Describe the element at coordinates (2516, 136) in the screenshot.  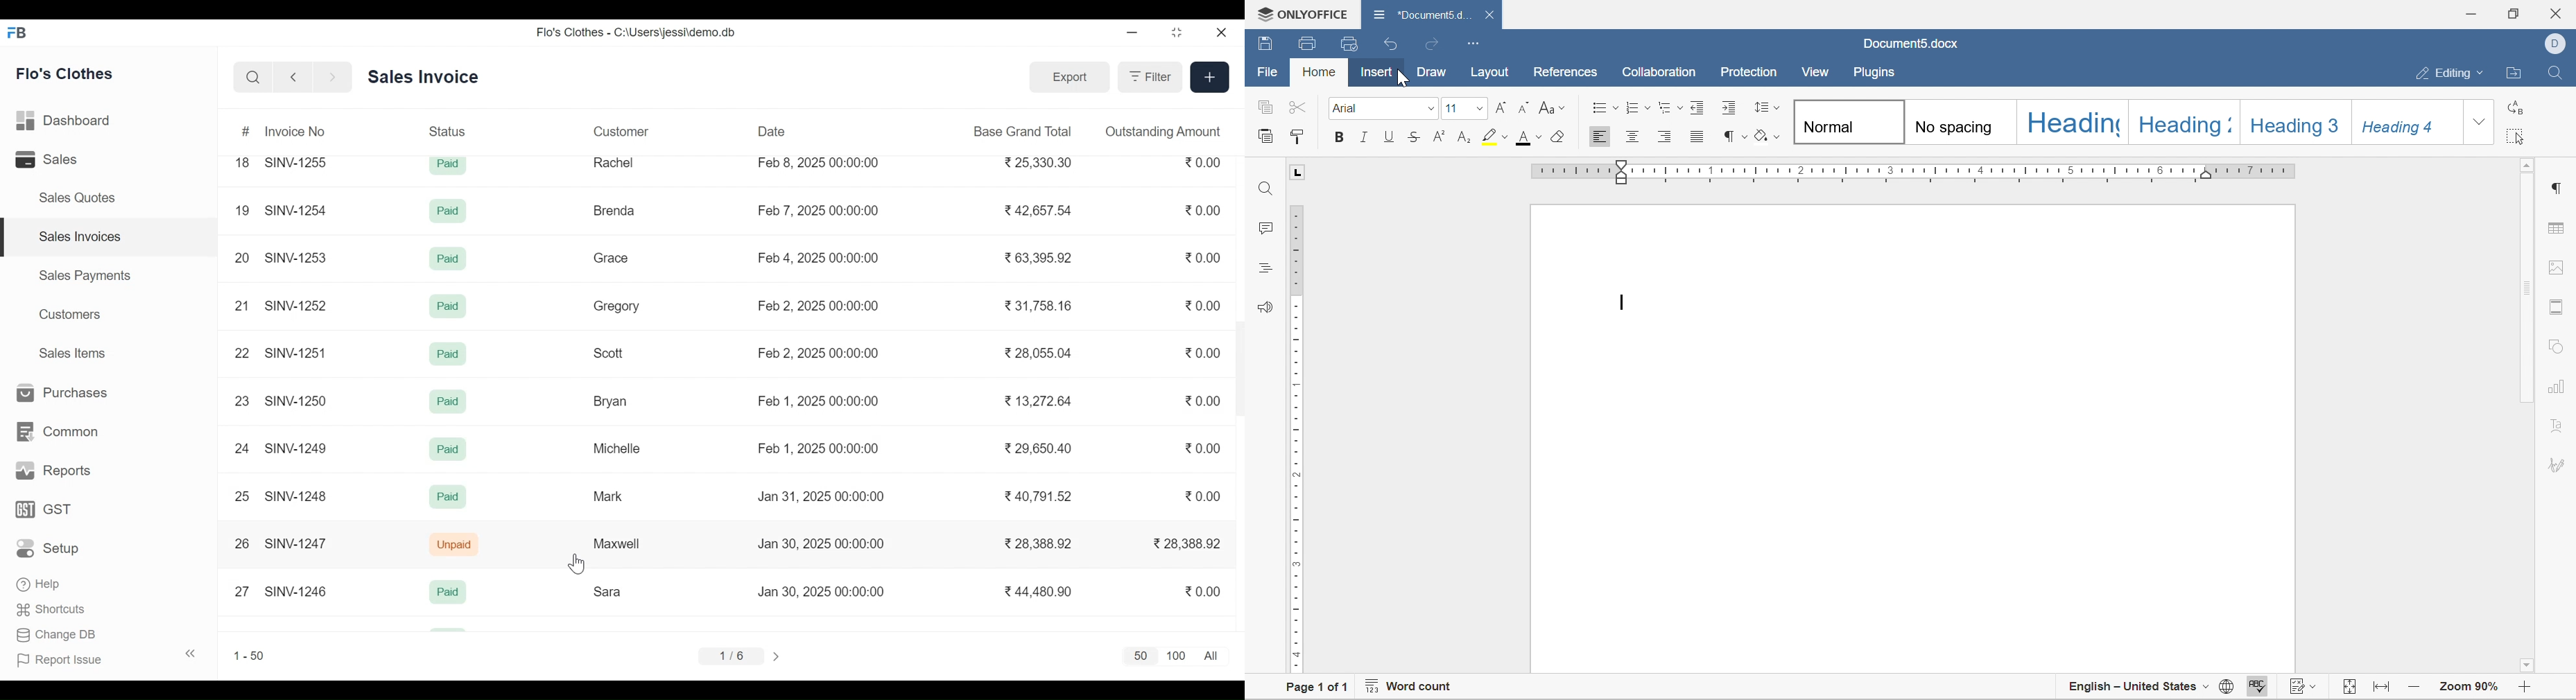
I see `select all` at that location.